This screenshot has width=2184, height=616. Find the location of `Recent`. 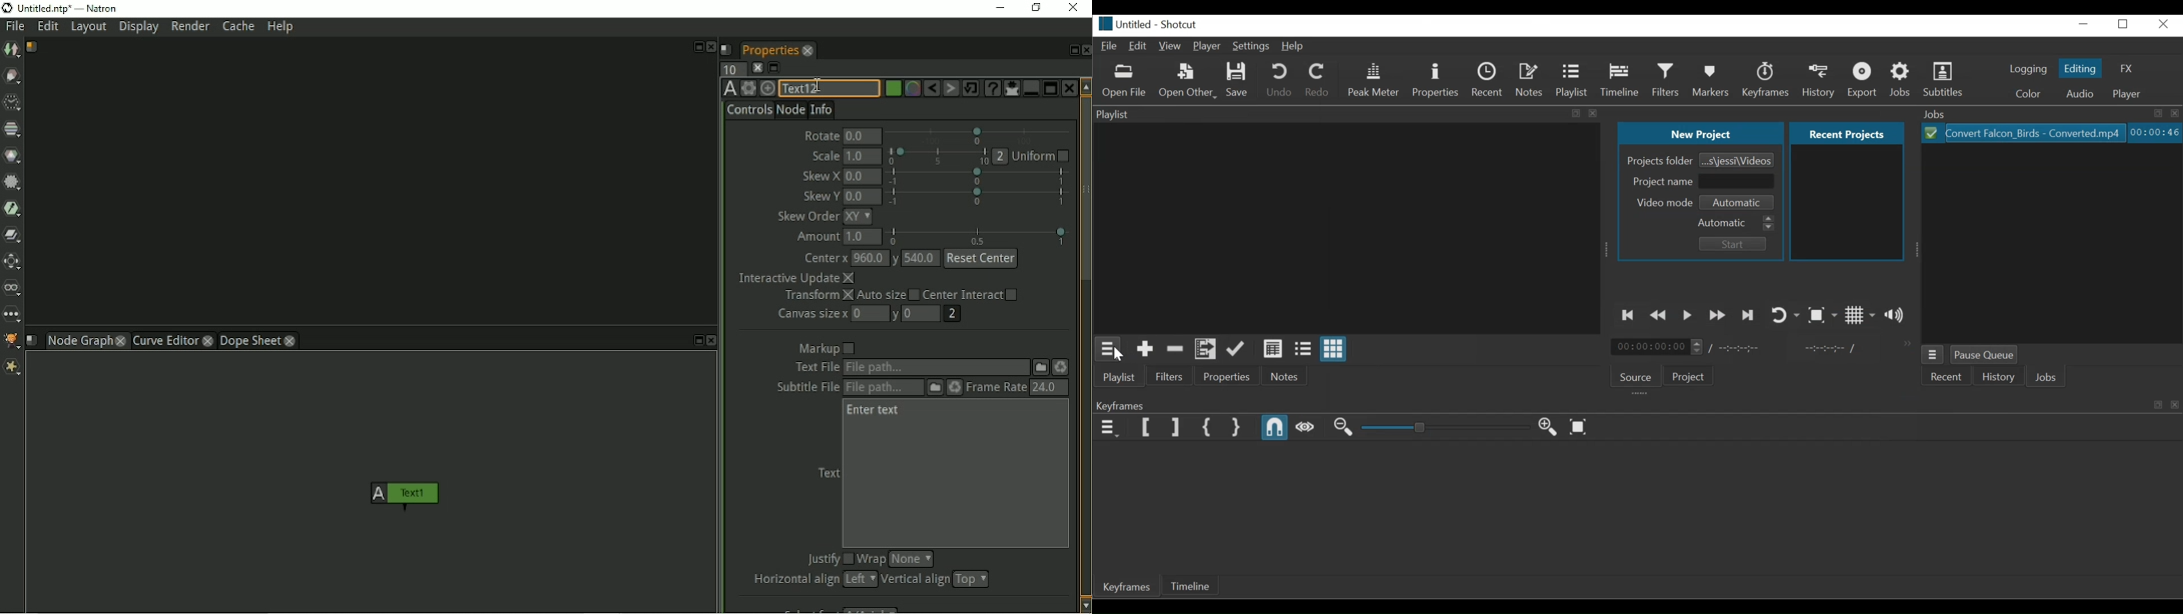

Recent is located at coordinates (1948, 375).